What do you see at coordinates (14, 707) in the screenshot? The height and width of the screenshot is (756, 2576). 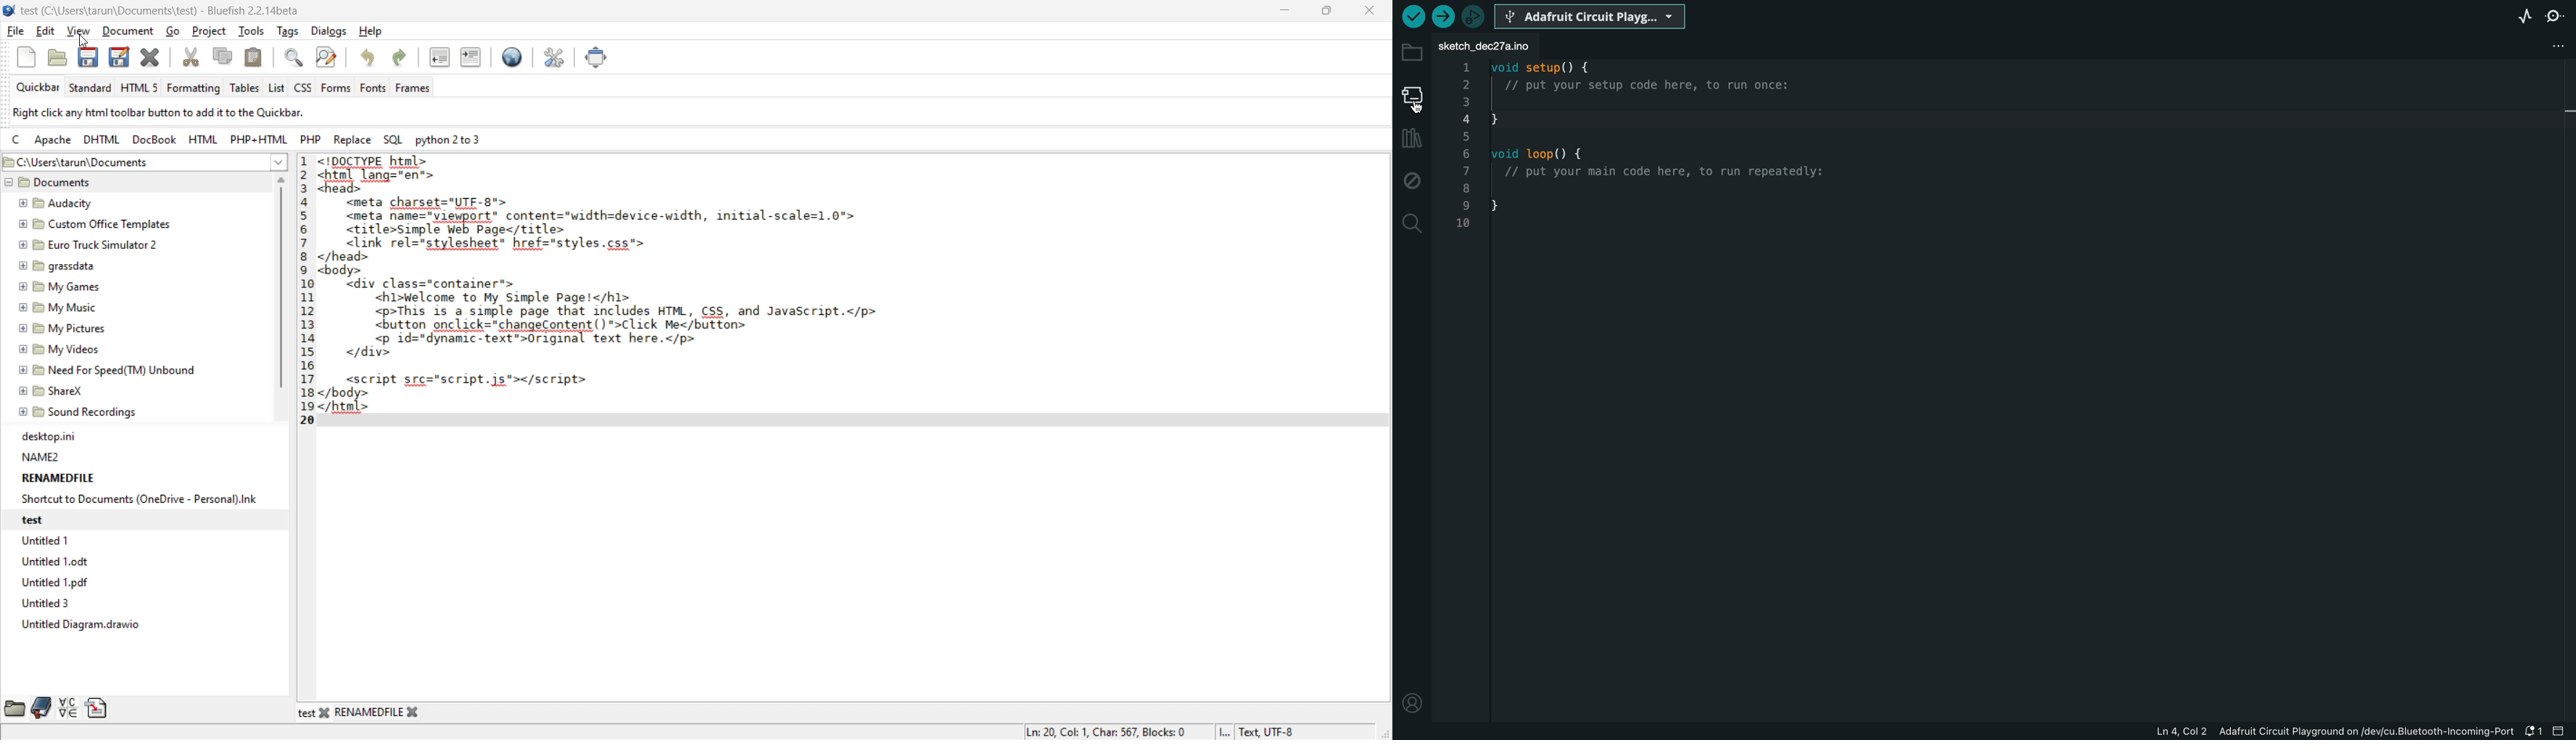 I see `file browser` at bounding box center [14, 707].